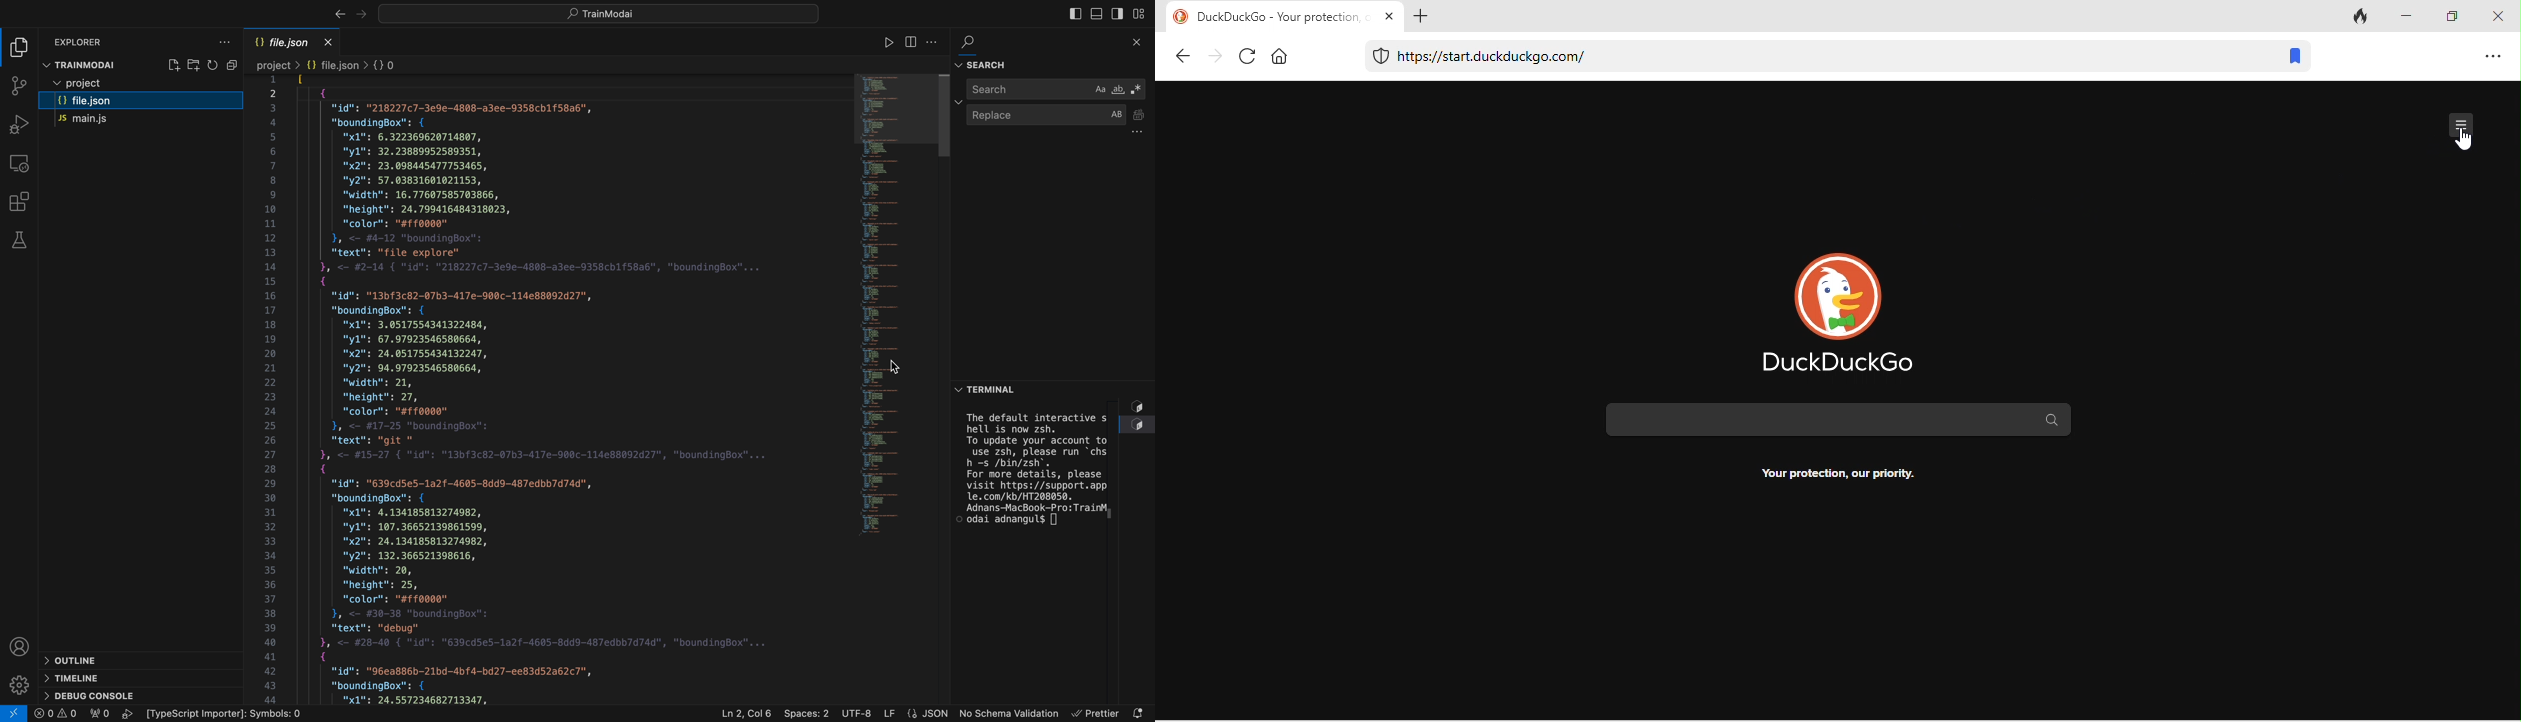 Image resolution: width=2548 pixels, height=728 pixels. Describe the element at coordinates (2501, 16) in the screenshot. I see `close` at that location.